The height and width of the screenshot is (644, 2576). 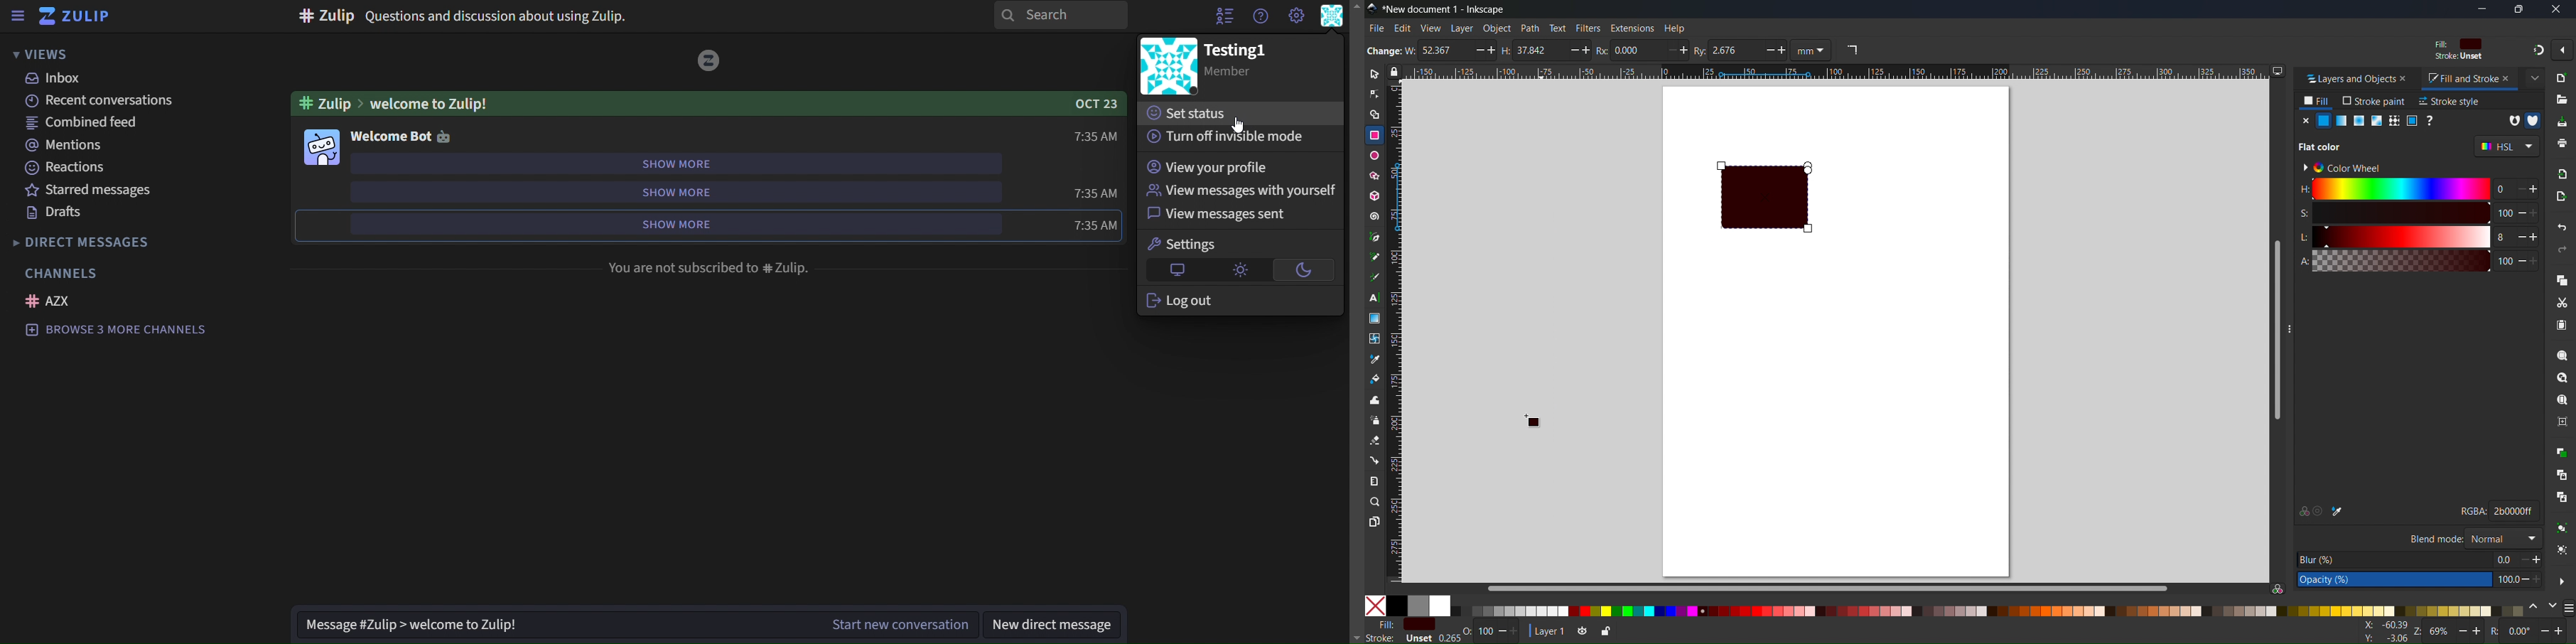 What do you see at coordinates (2534, 608) in the screenshot?
I see `Change color bar` at bounding box center [2534, 608].